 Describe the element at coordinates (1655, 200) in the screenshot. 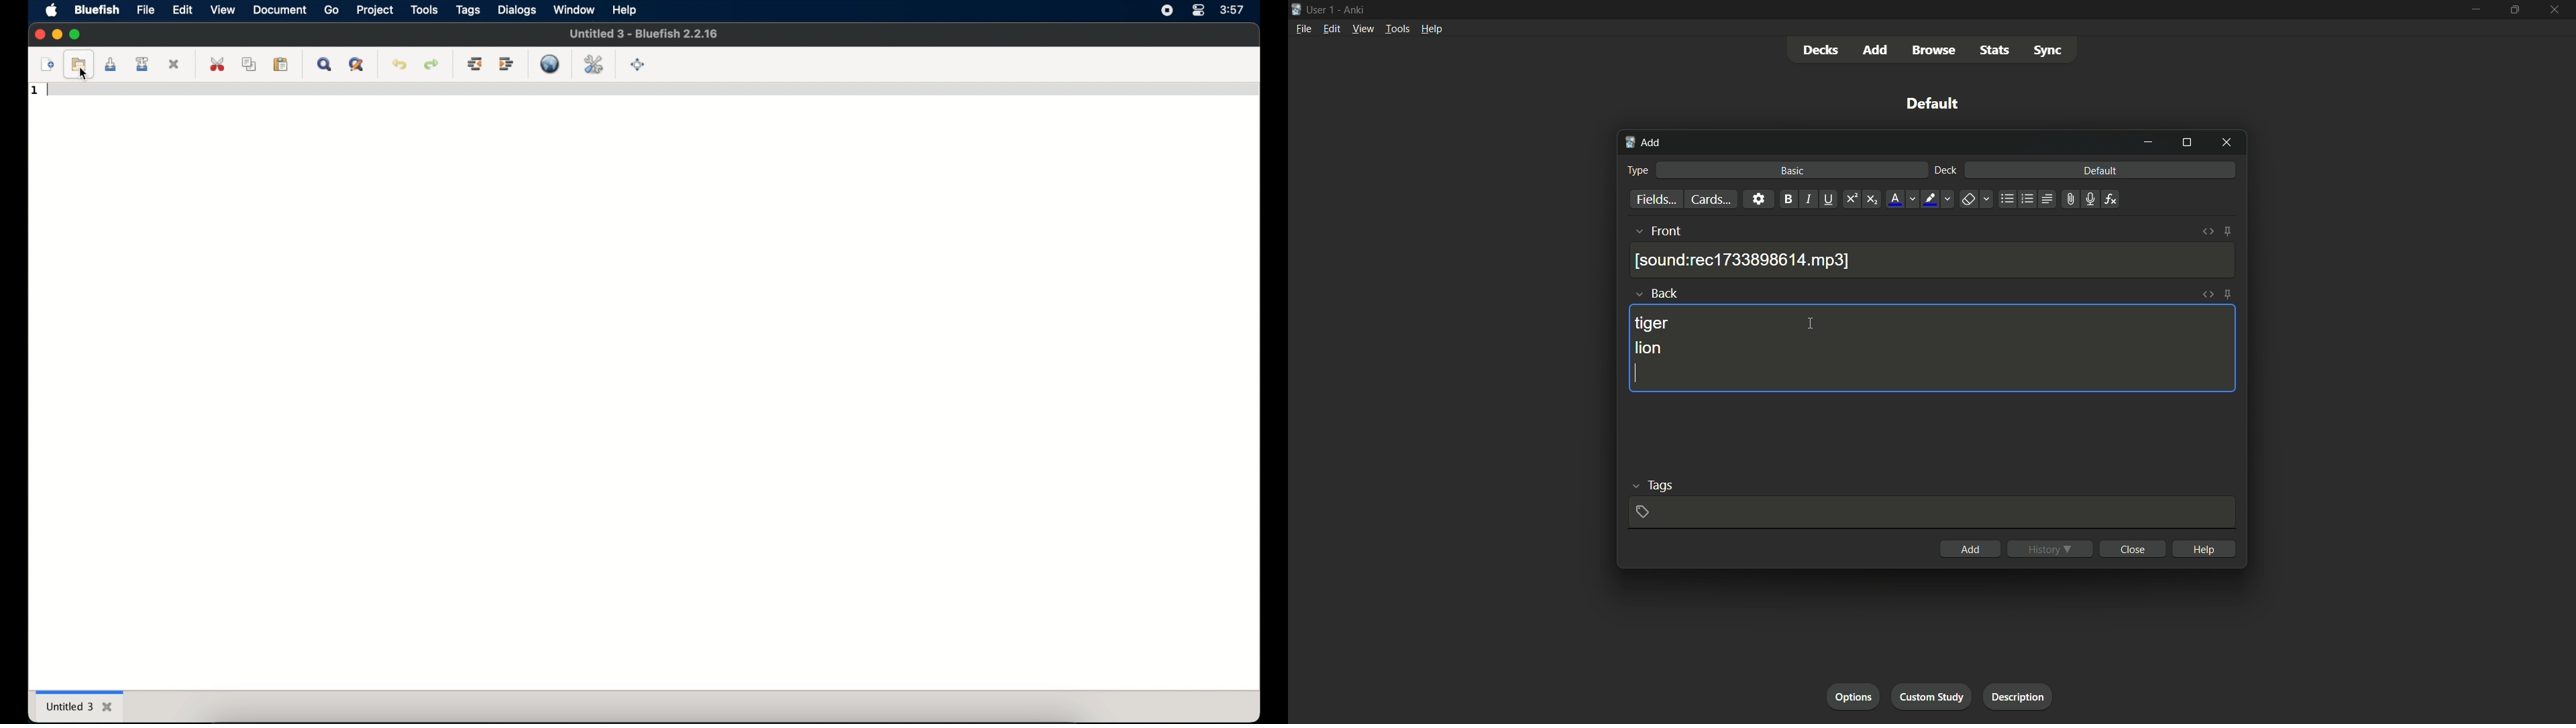

I see `fields` at that location.